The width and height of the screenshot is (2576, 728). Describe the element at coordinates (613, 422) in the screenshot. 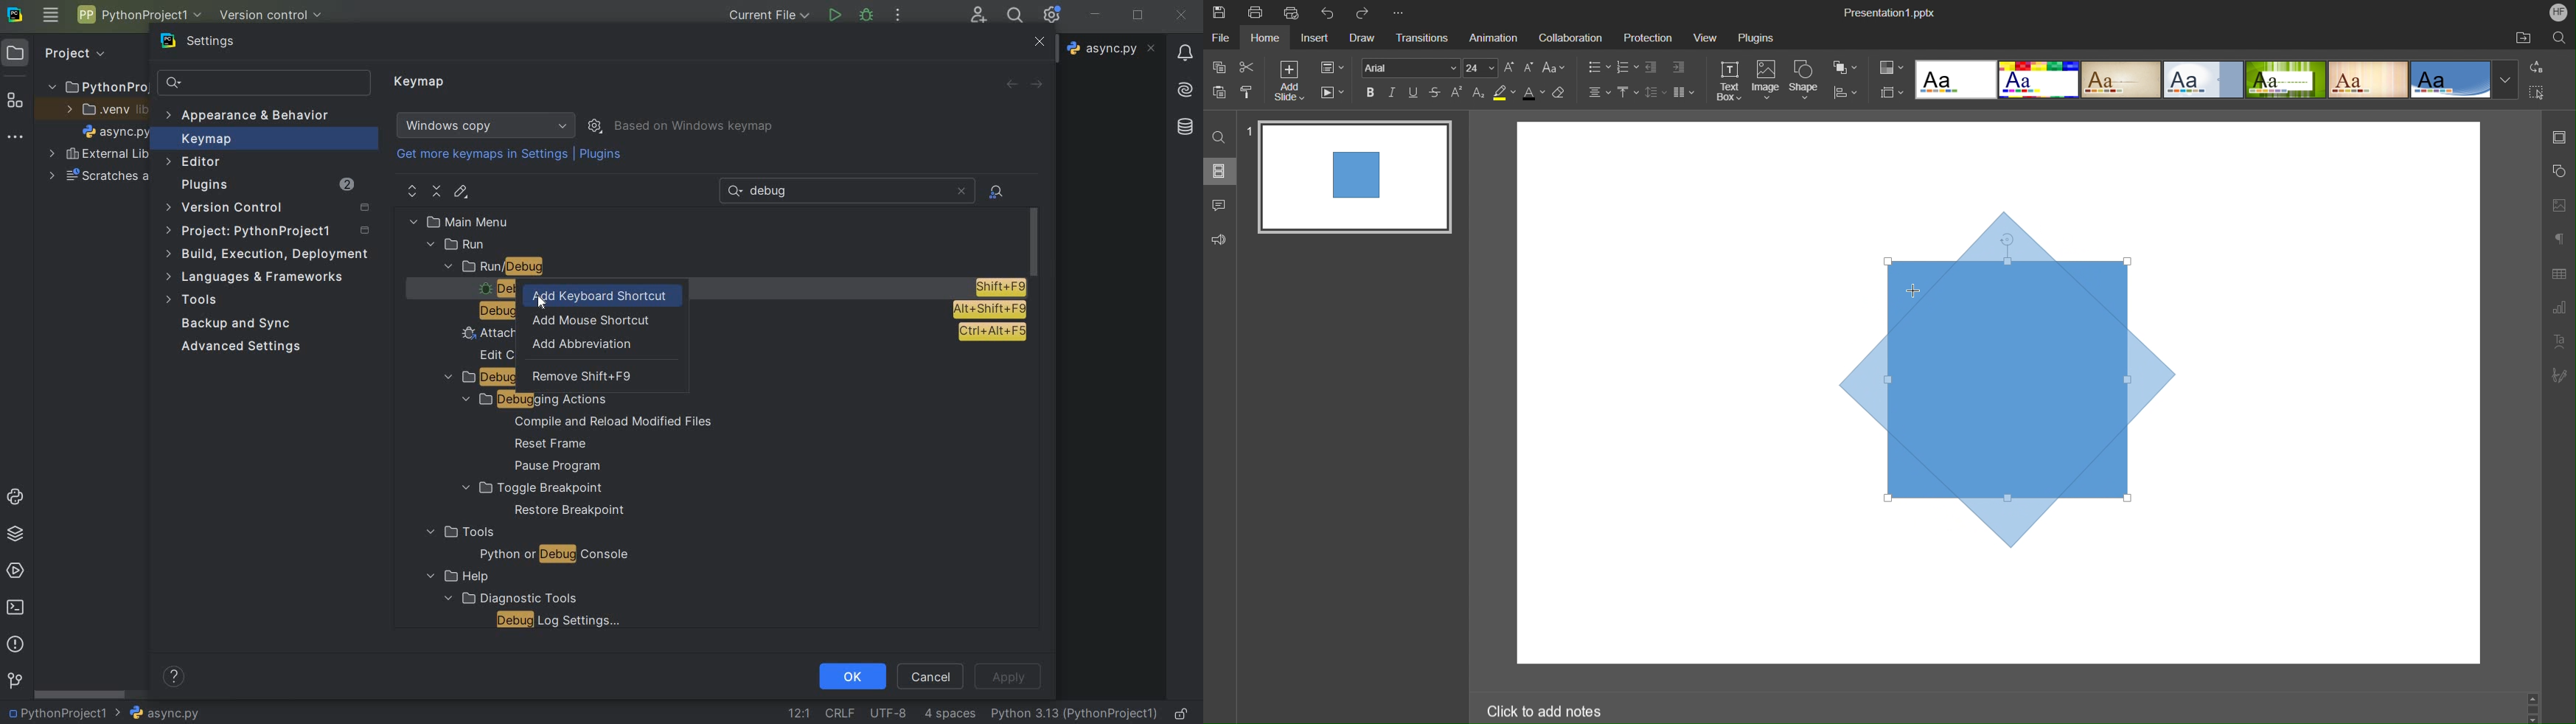

I see `compile and reload modified files` at that location.